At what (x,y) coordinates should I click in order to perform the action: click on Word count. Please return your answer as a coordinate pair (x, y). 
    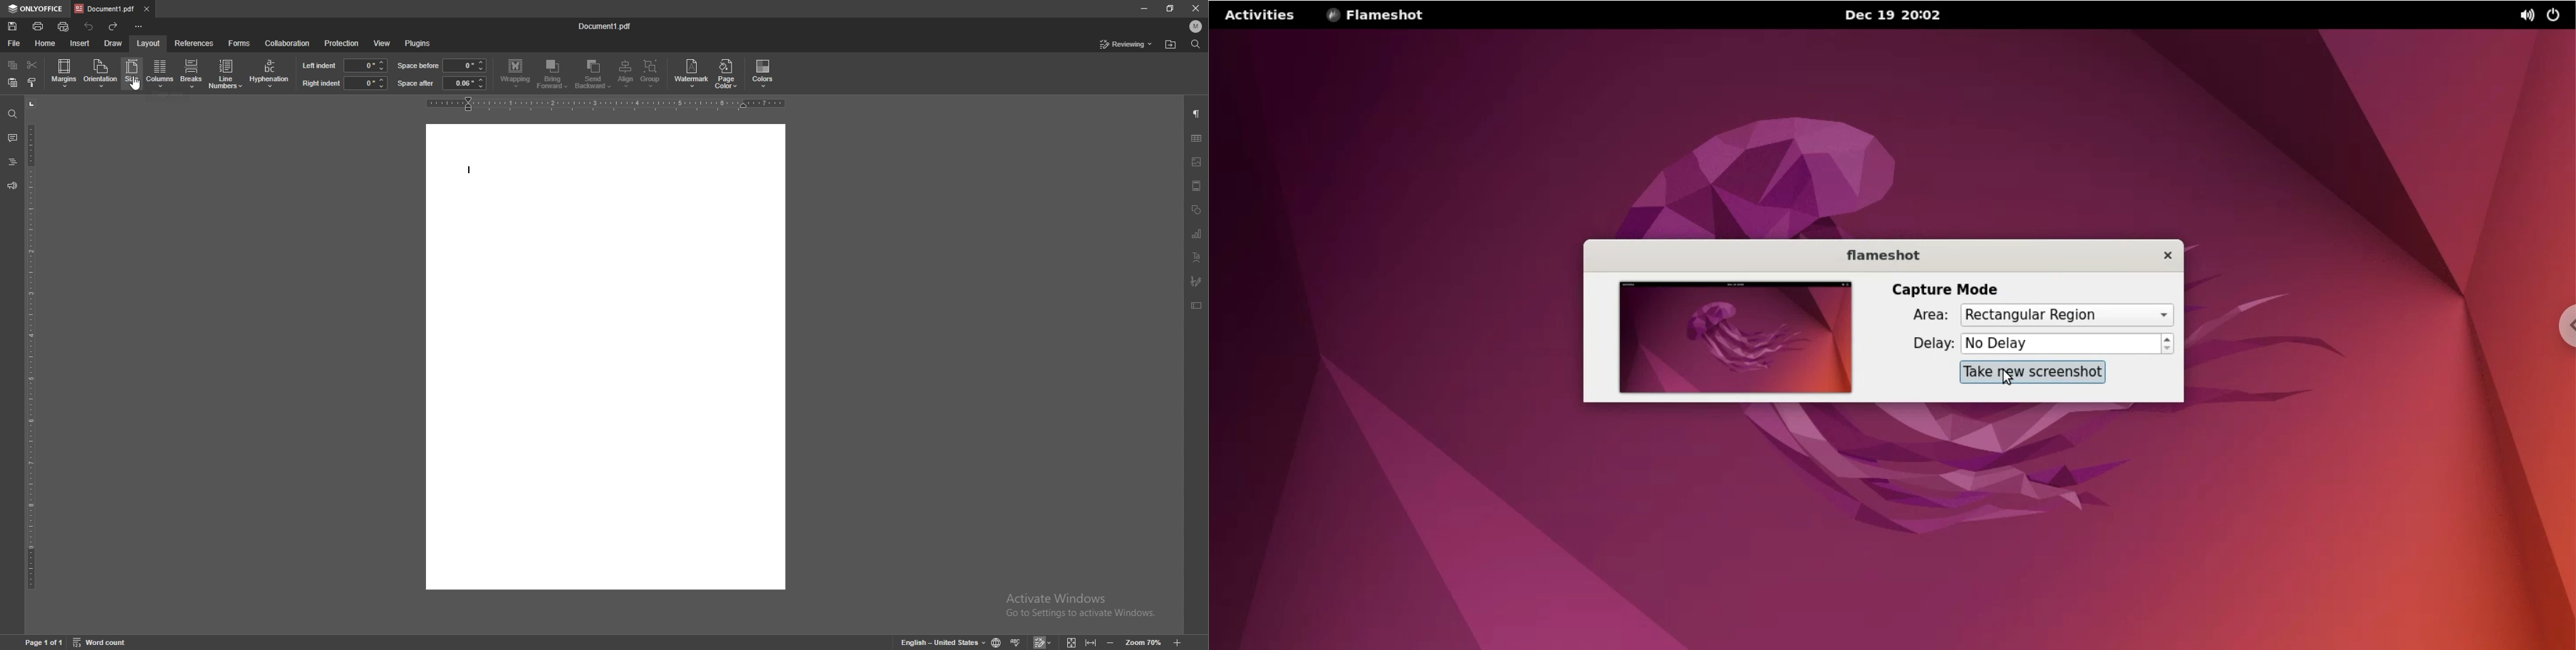
    Looking at the image, I should click on (108, 642).